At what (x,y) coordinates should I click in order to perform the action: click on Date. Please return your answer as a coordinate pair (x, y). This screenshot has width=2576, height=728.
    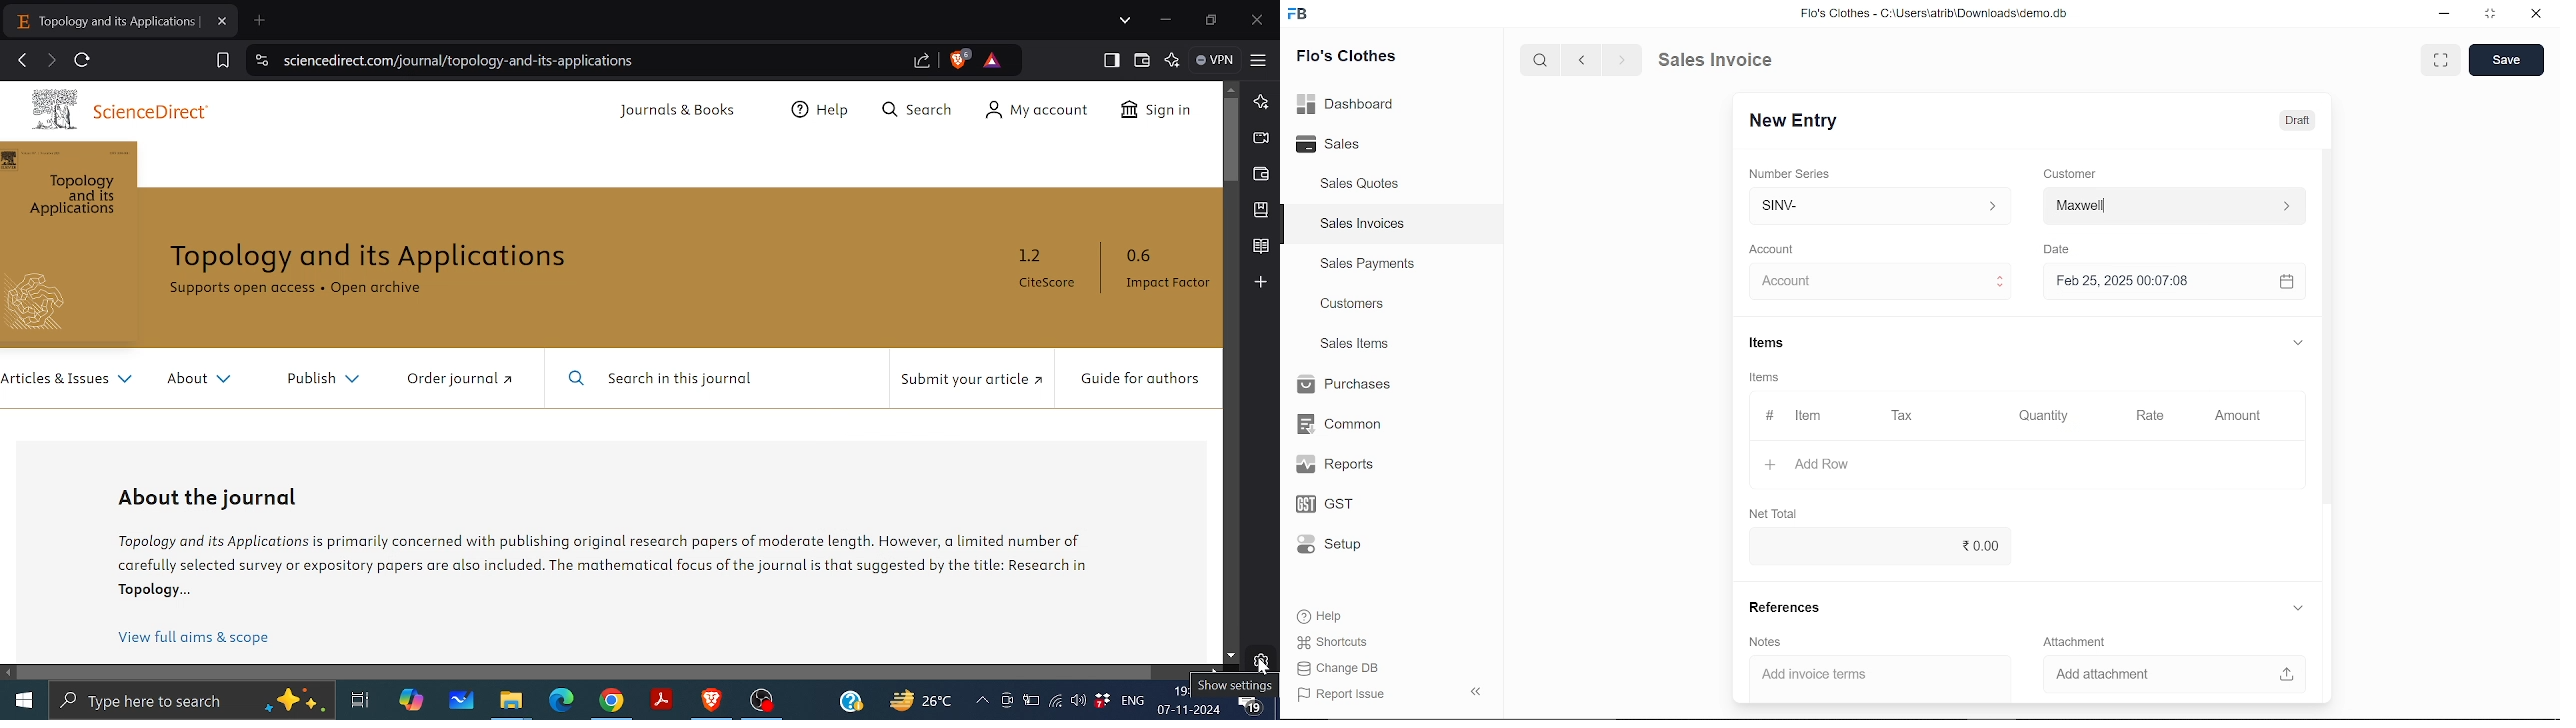
    Looking at the image, I should click on (2060, 249).